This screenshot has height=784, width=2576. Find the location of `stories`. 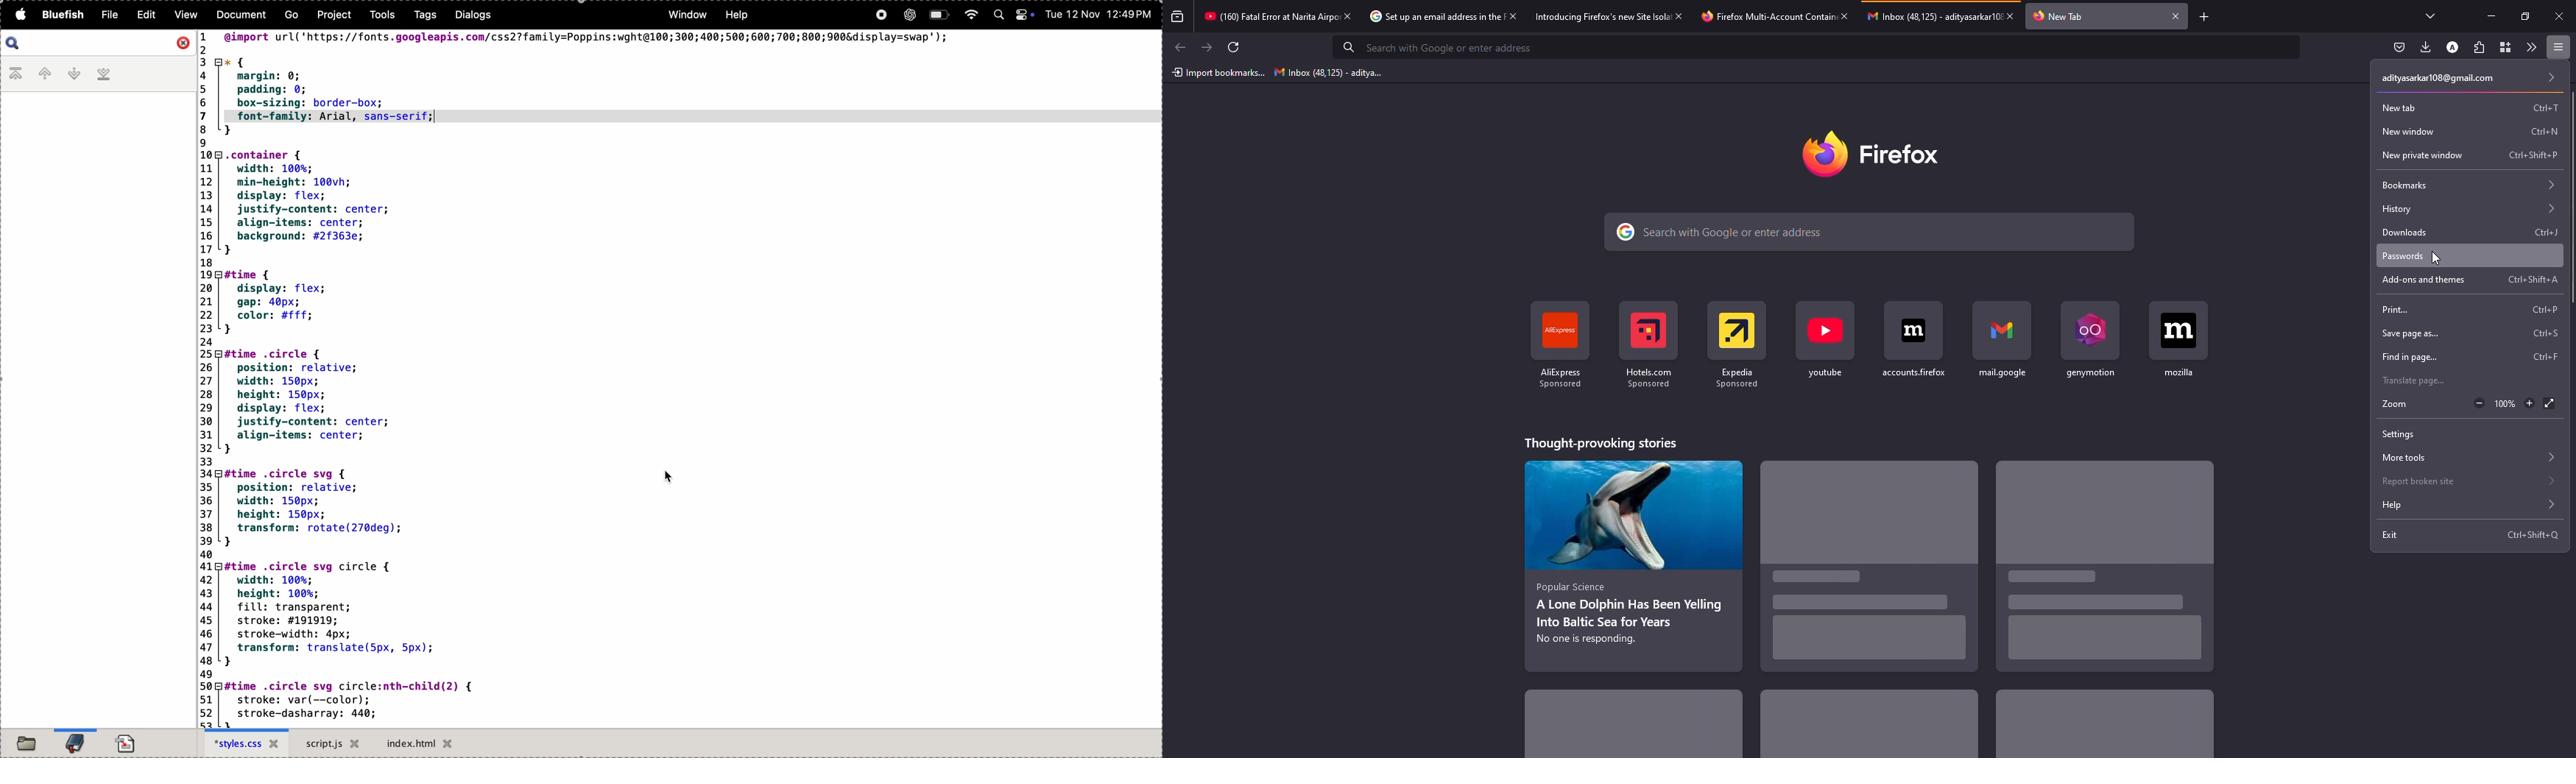

stories is located at coordinates (1649, 723).